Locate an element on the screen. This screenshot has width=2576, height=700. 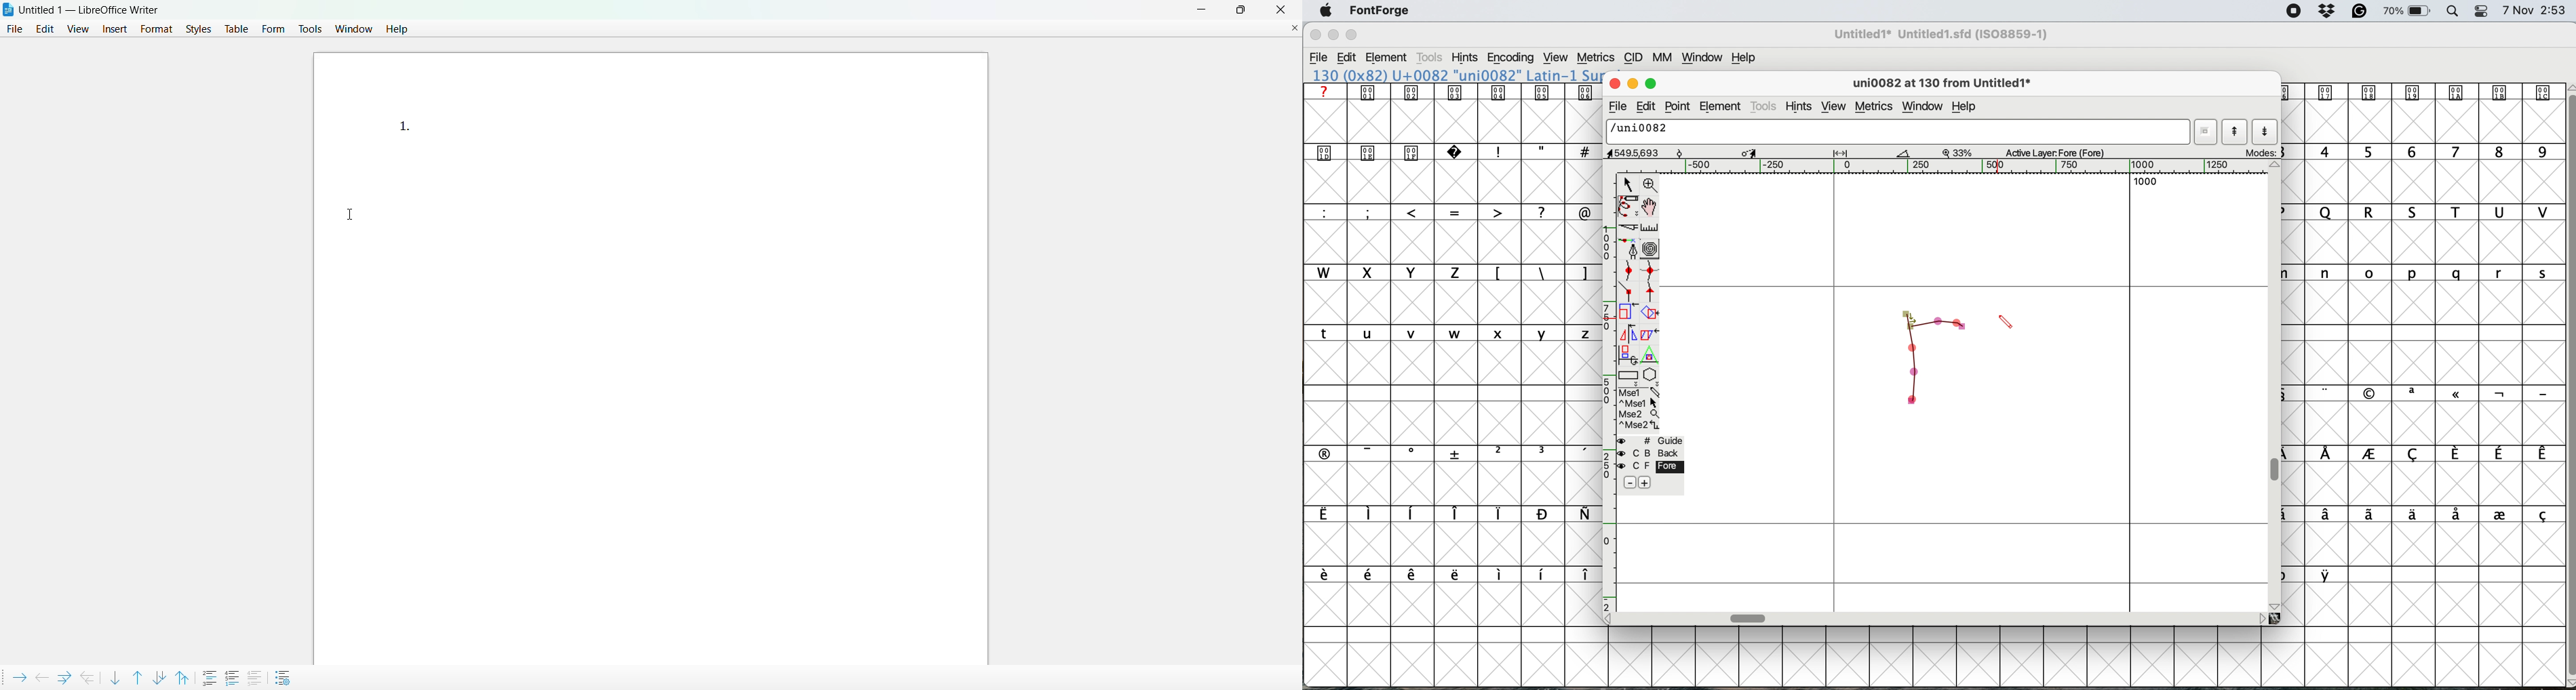
vertical scroll bar is located at coordinates (2278, 469).